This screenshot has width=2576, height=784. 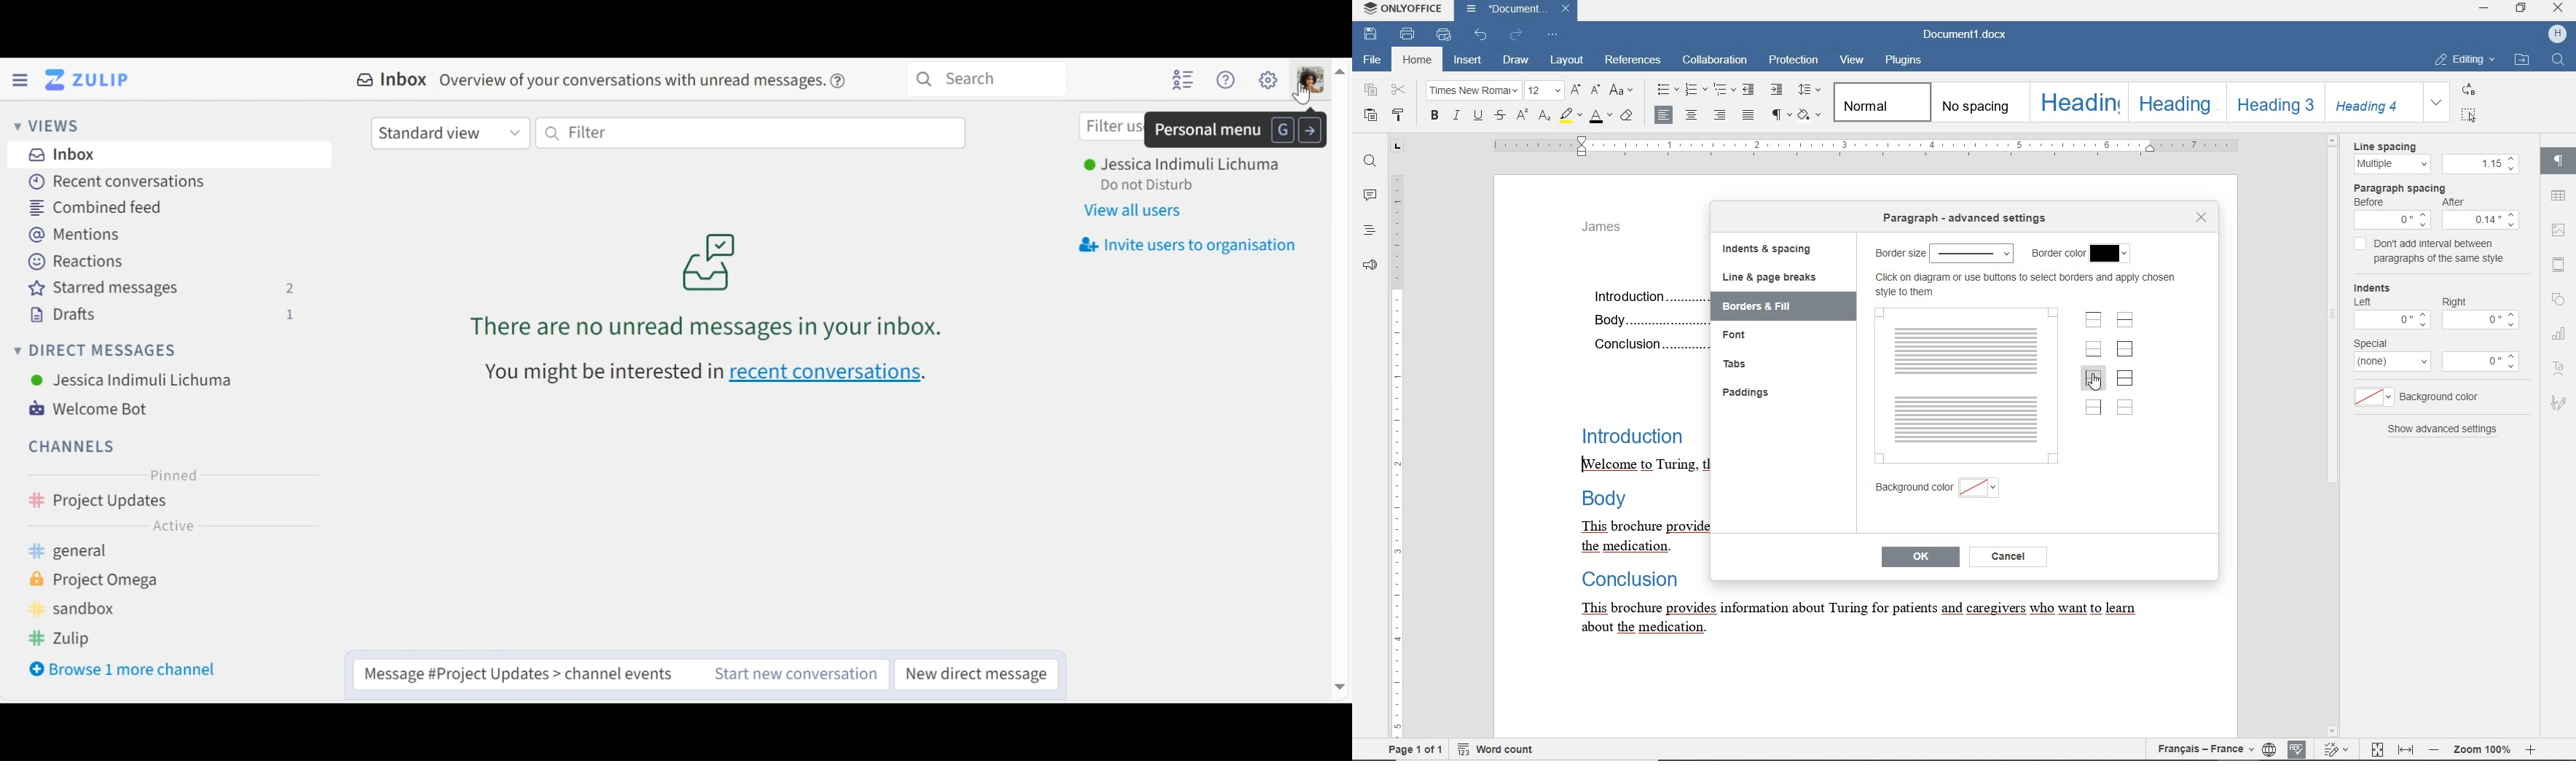 What do you see at coordinates (100, 350) in the screenshot?
I see `Direct Messages` at bounding box center [100, 350].